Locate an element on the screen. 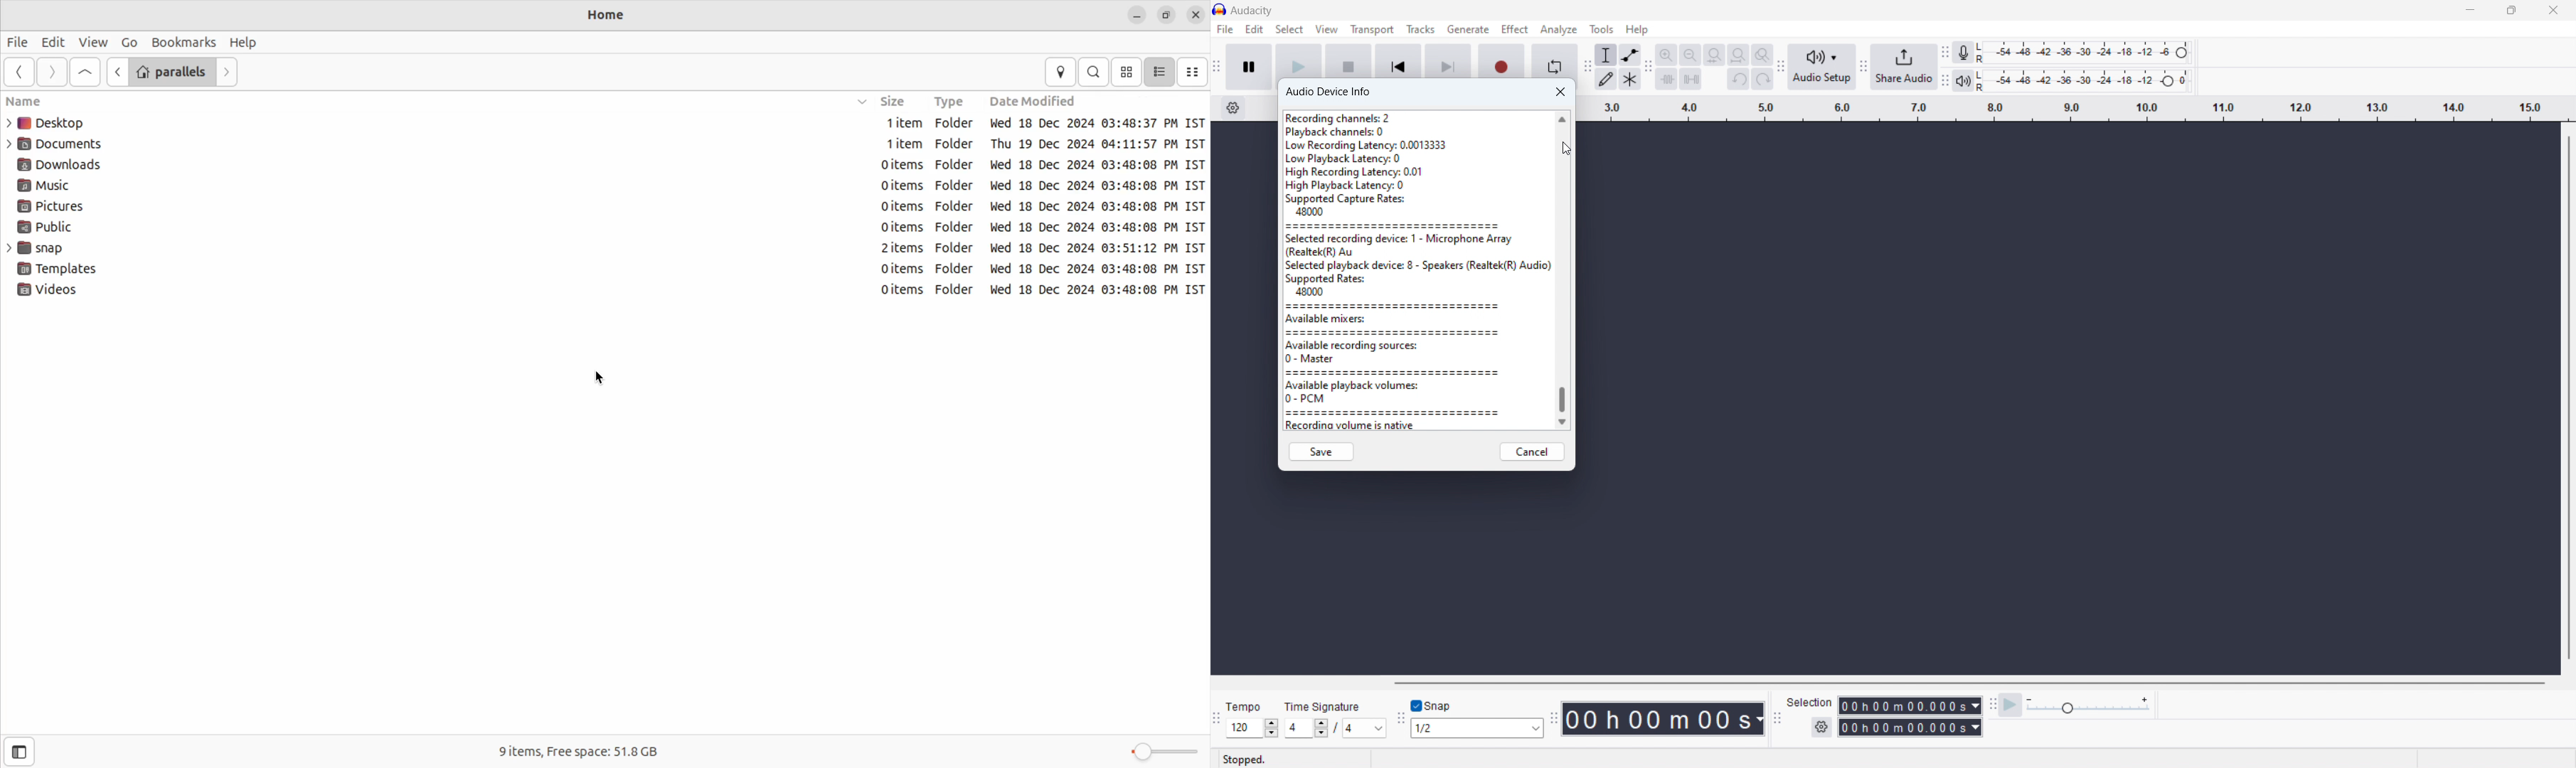 This screenshot has width=2576, height=784. play is located at coordinates (1299, 59).